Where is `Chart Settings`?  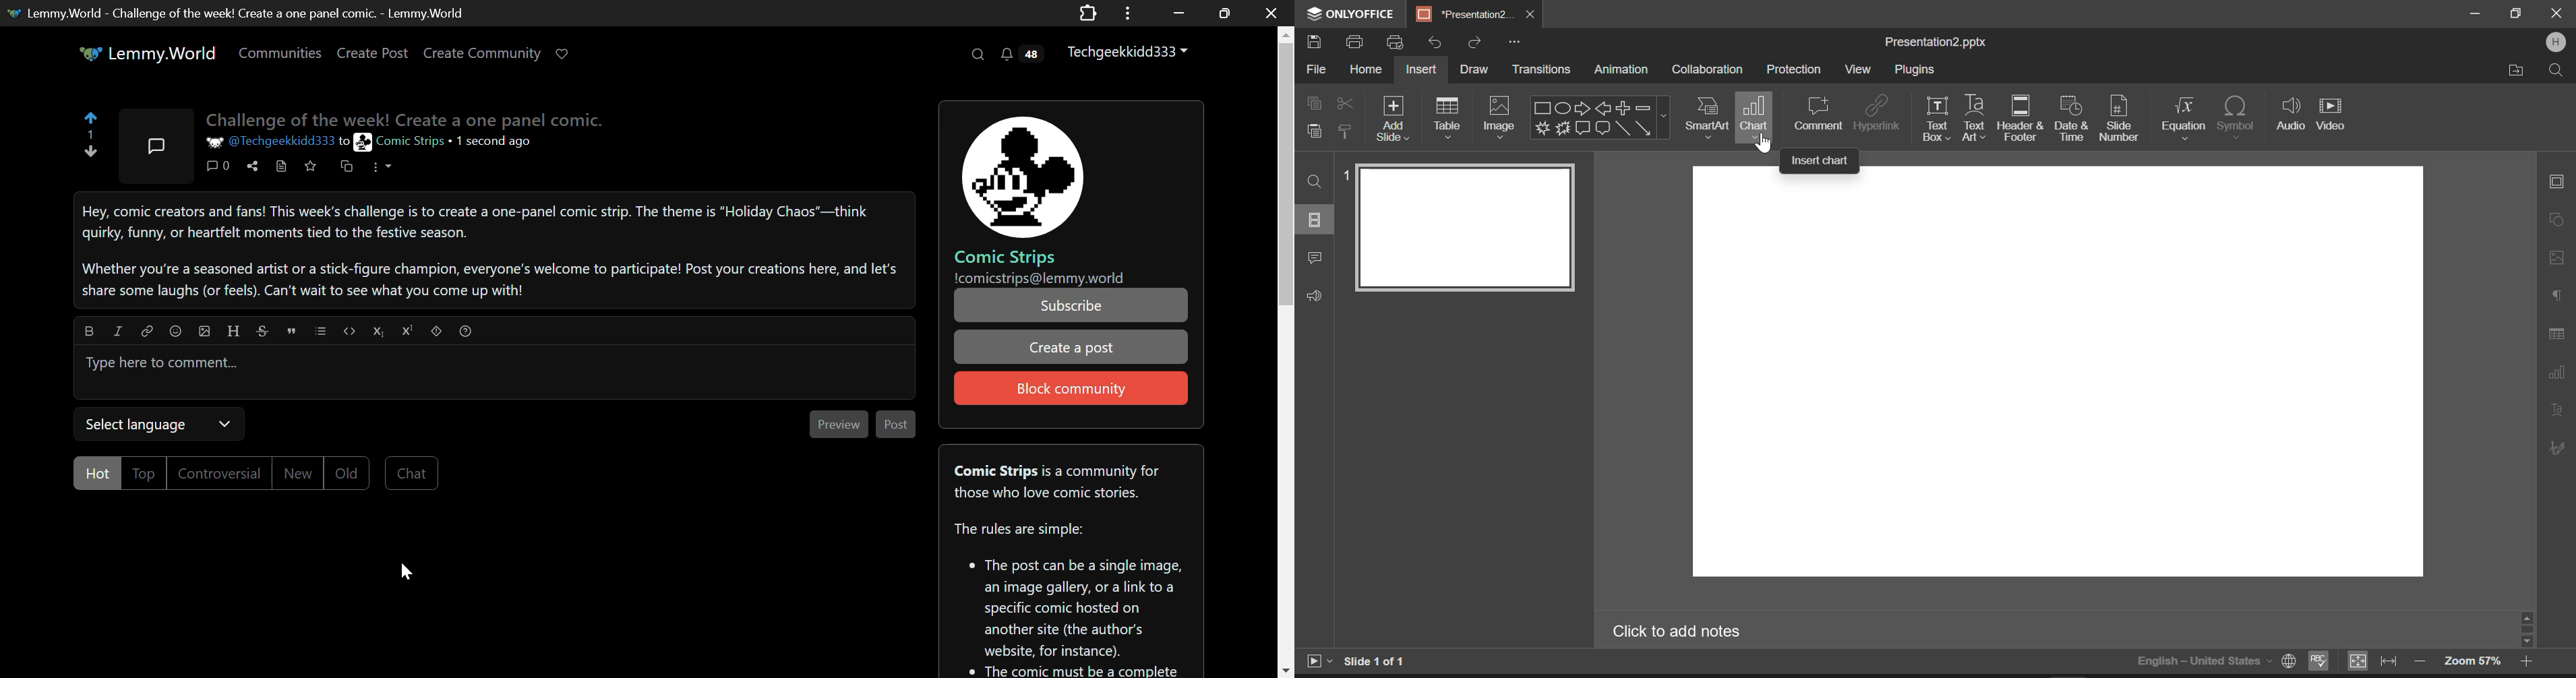
Chart Settings is located at coordinates (2555, 372).